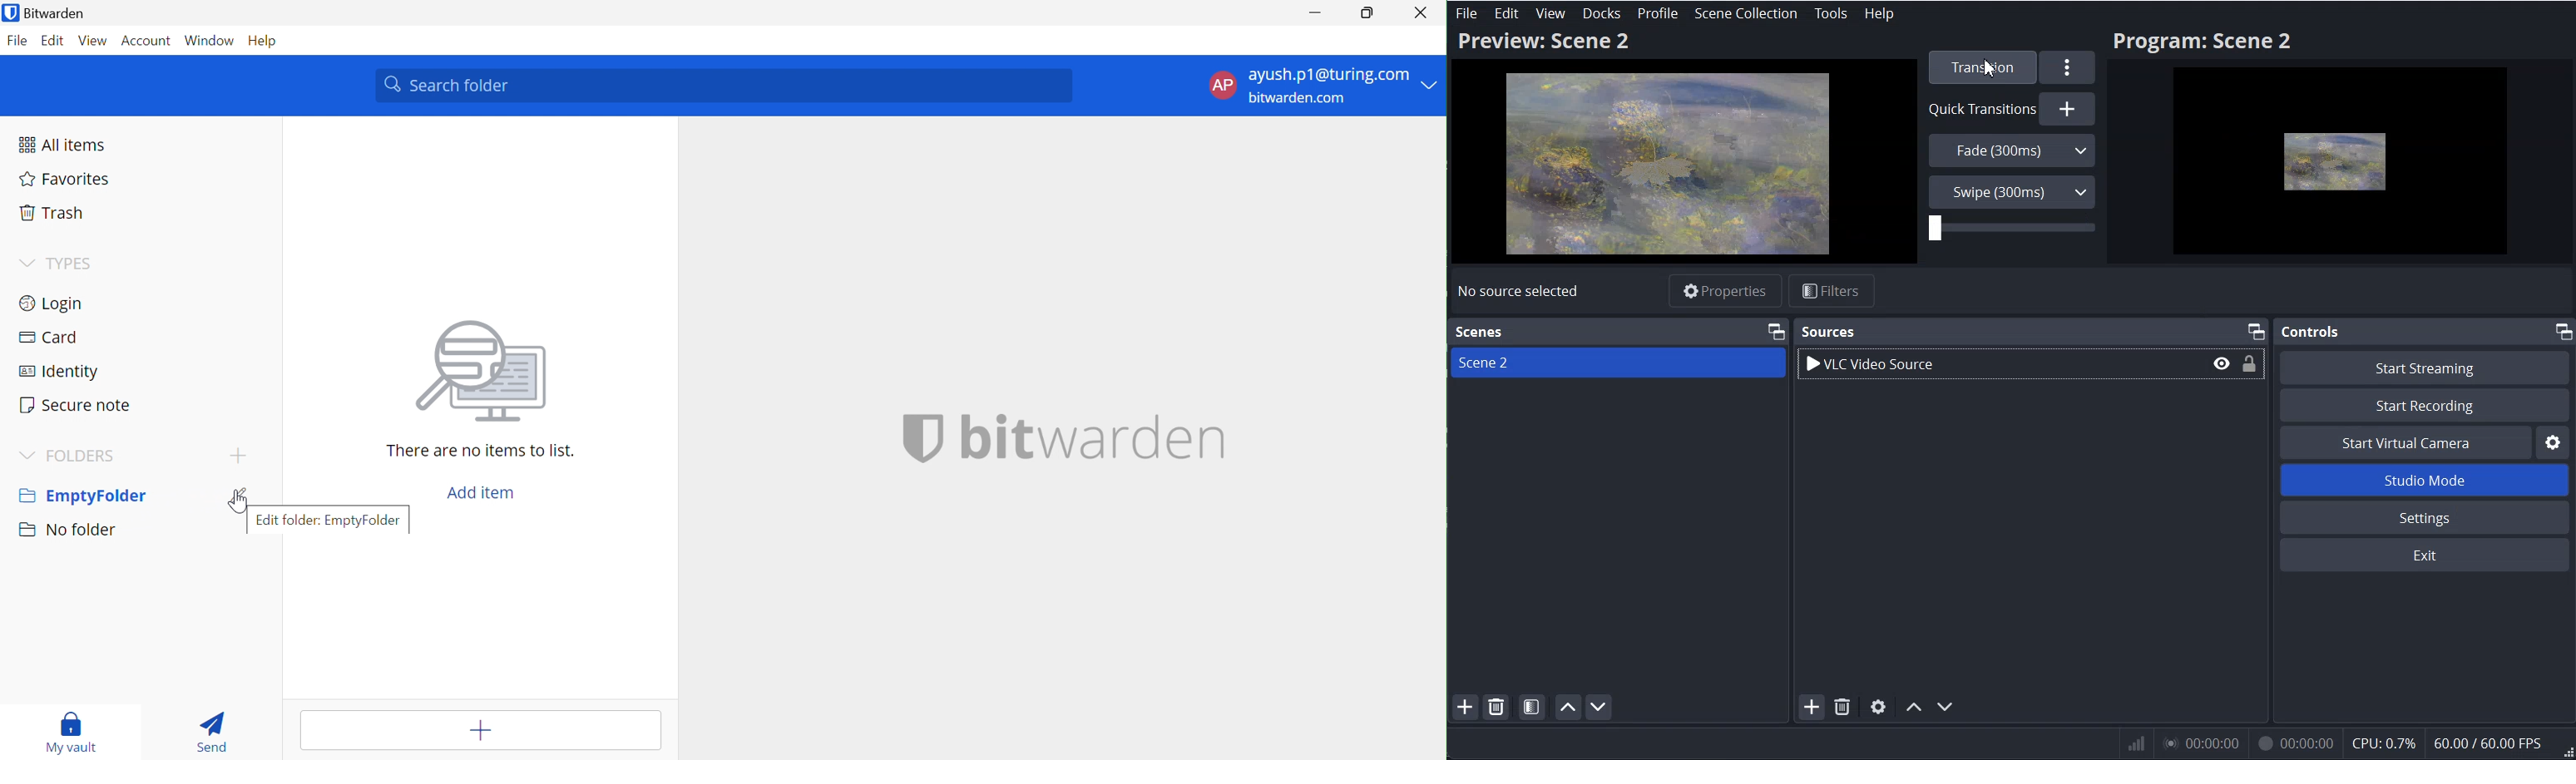 The image size is (2576, 784). Describe the element at coordinates (2222, 363) in the screenshot. I see `Eye` at that location.